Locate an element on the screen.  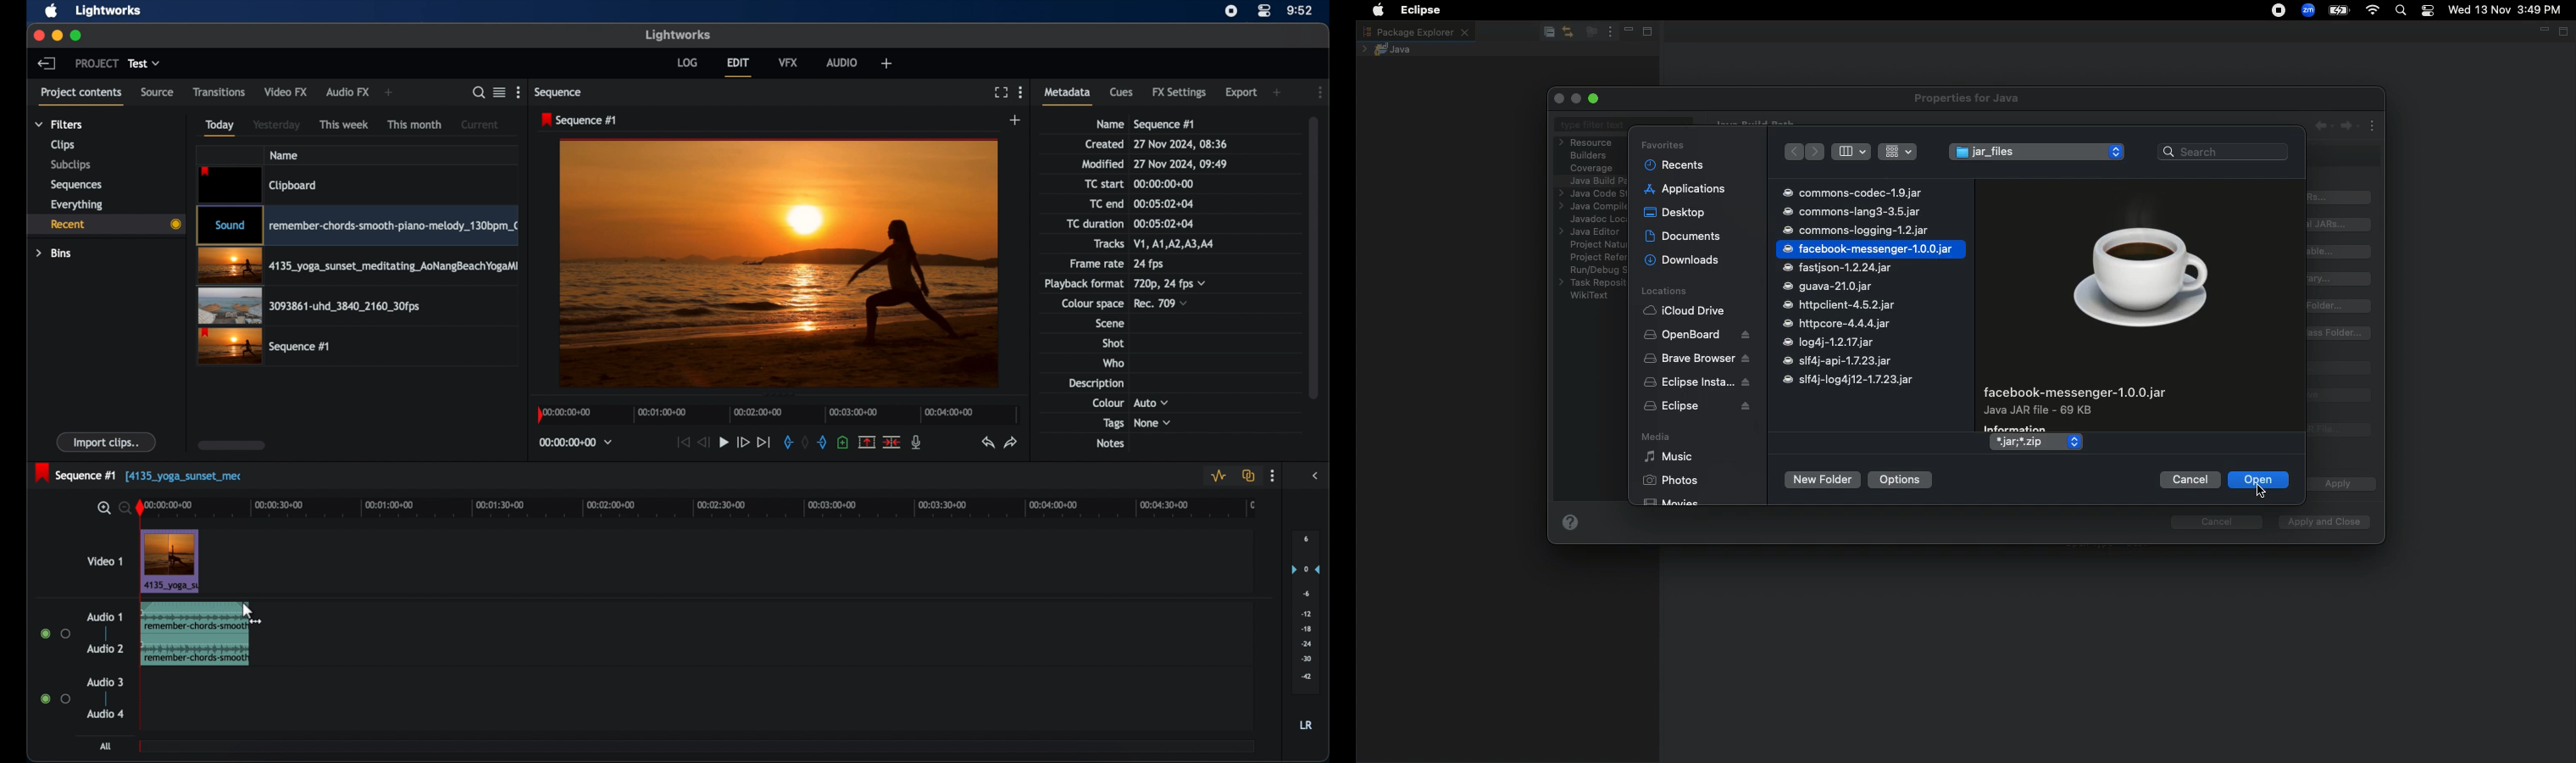
filters dropdown is located at coordinates (59, 124).